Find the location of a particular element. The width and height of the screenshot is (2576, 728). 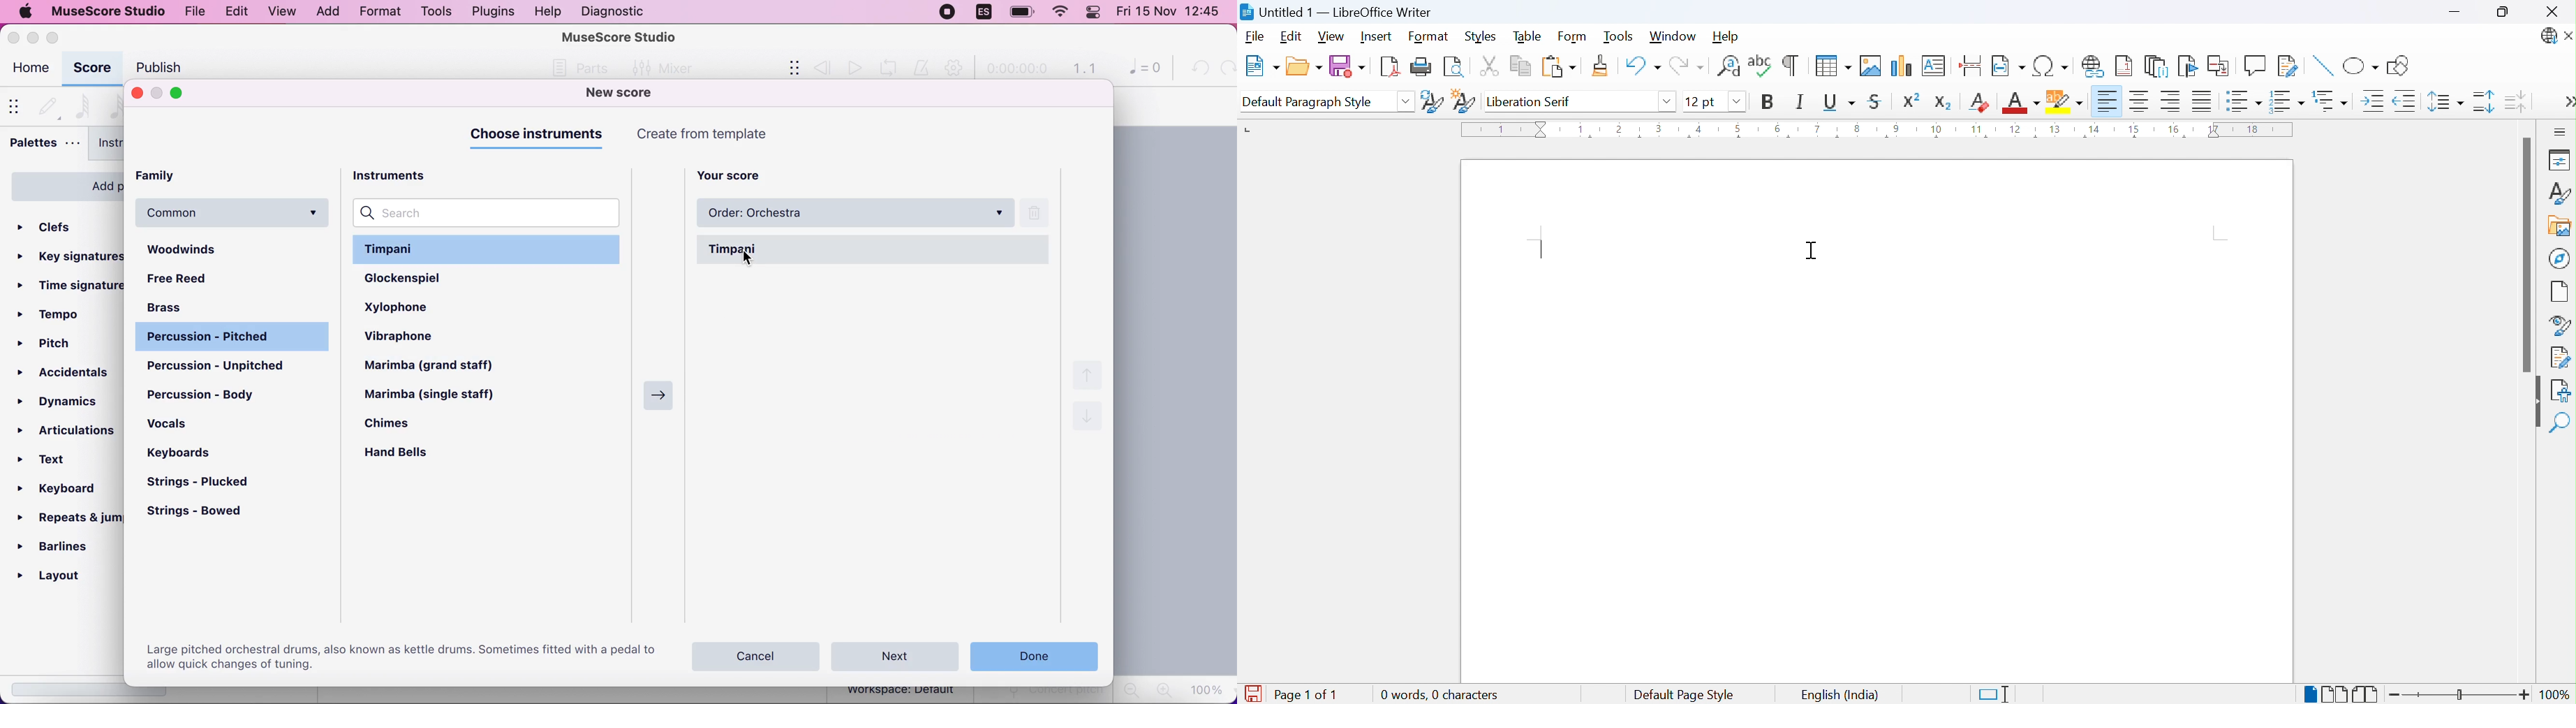

Superscript is located at coordinates (1911, 101).